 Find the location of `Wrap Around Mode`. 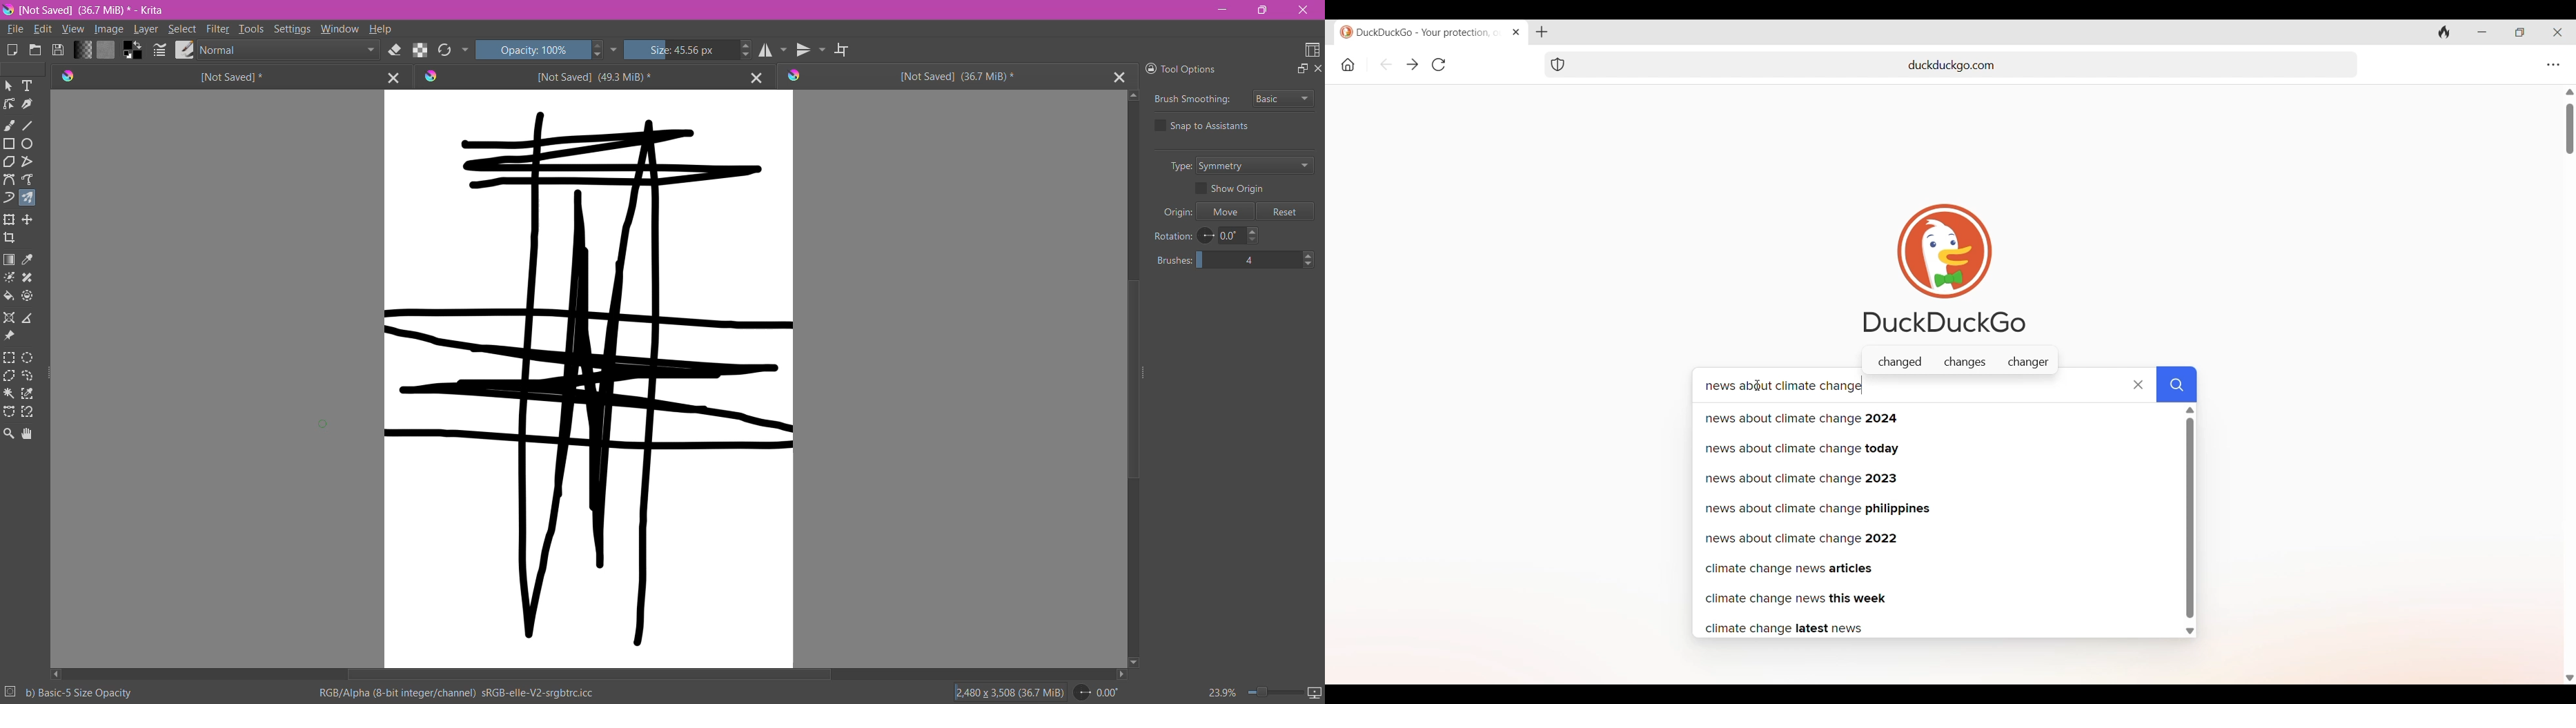

Wrap Around Mode is located at coordinates (843, 50).